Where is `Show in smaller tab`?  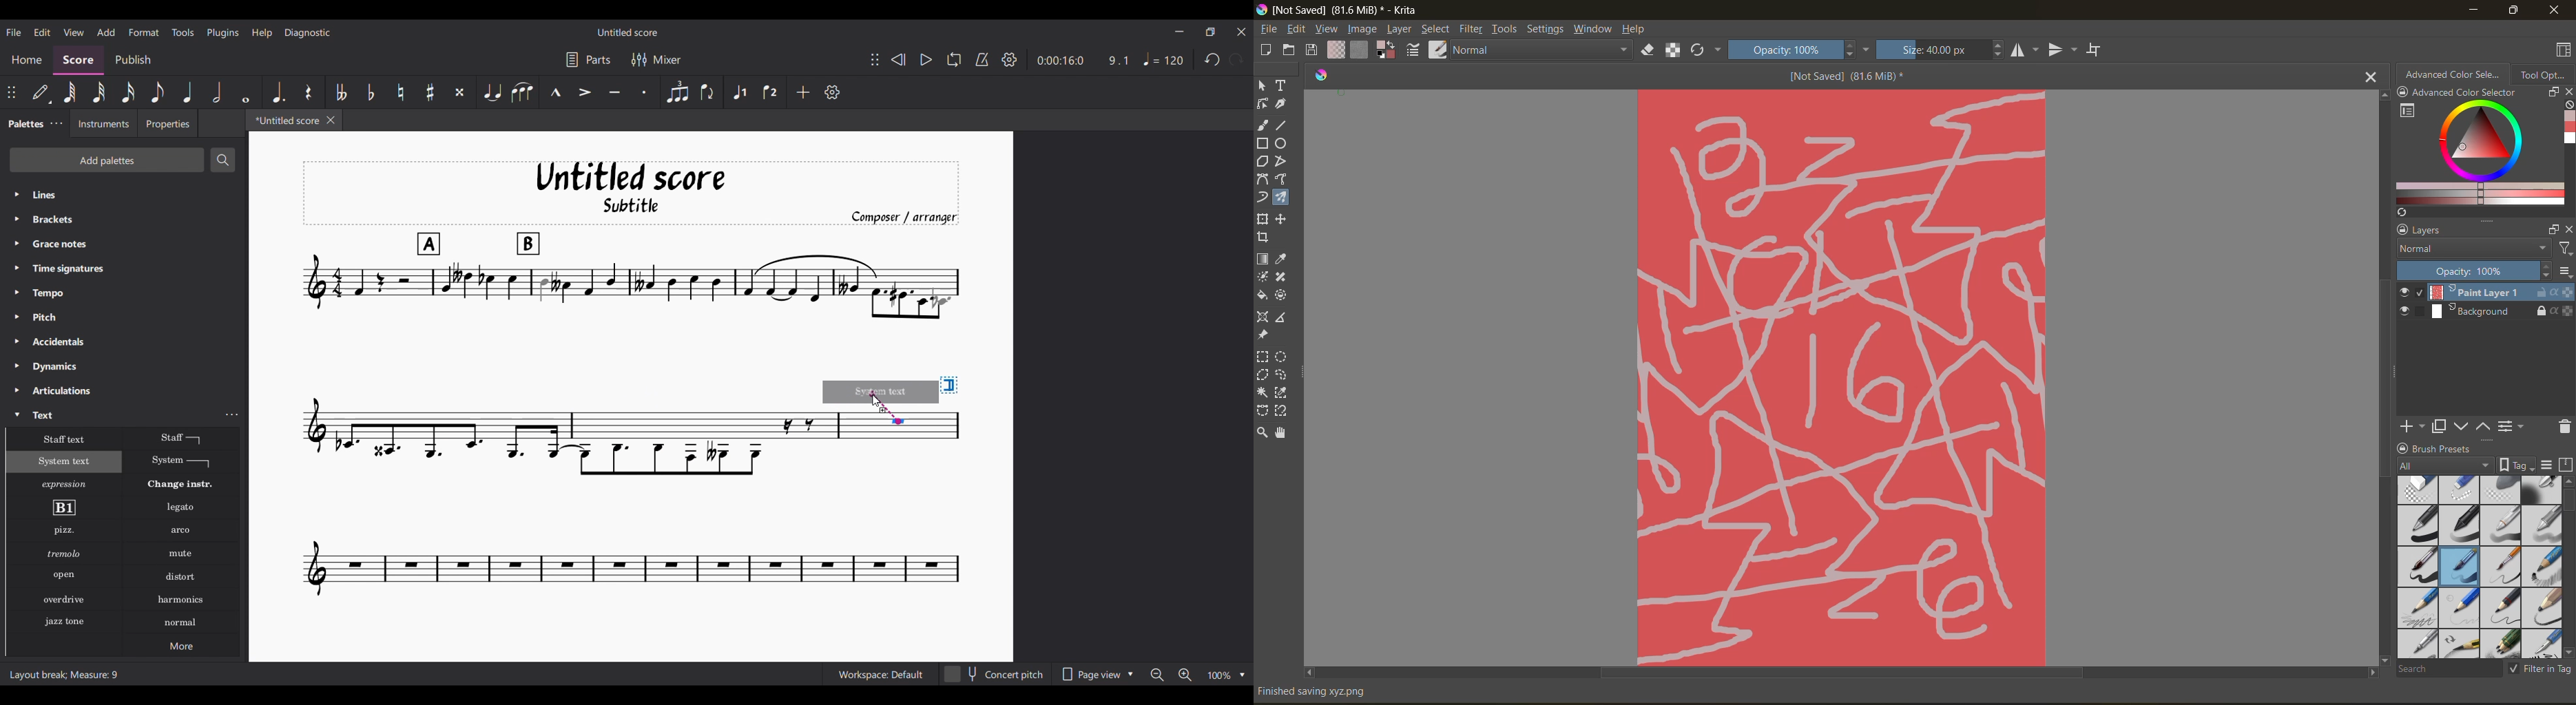
Show in smaller tab is located at coordinates (1210, 32).